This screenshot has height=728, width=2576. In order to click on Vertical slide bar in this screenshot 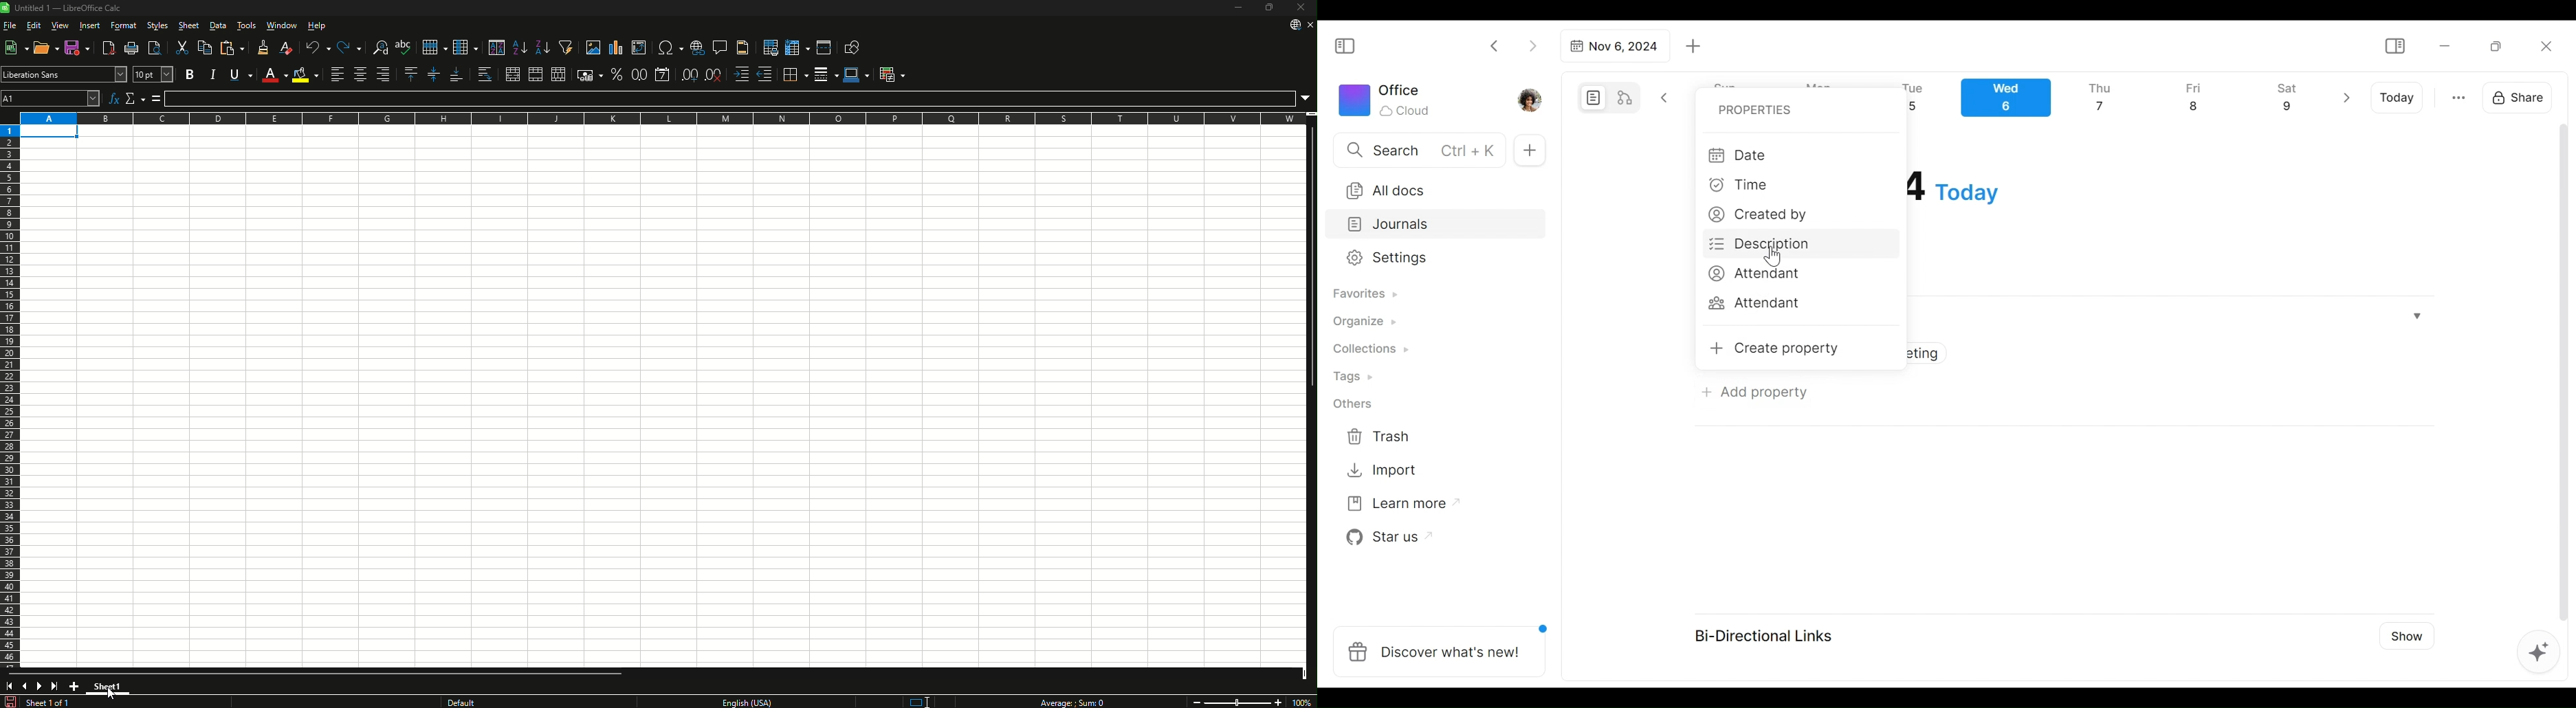, I will do `click(1312, 256)`.